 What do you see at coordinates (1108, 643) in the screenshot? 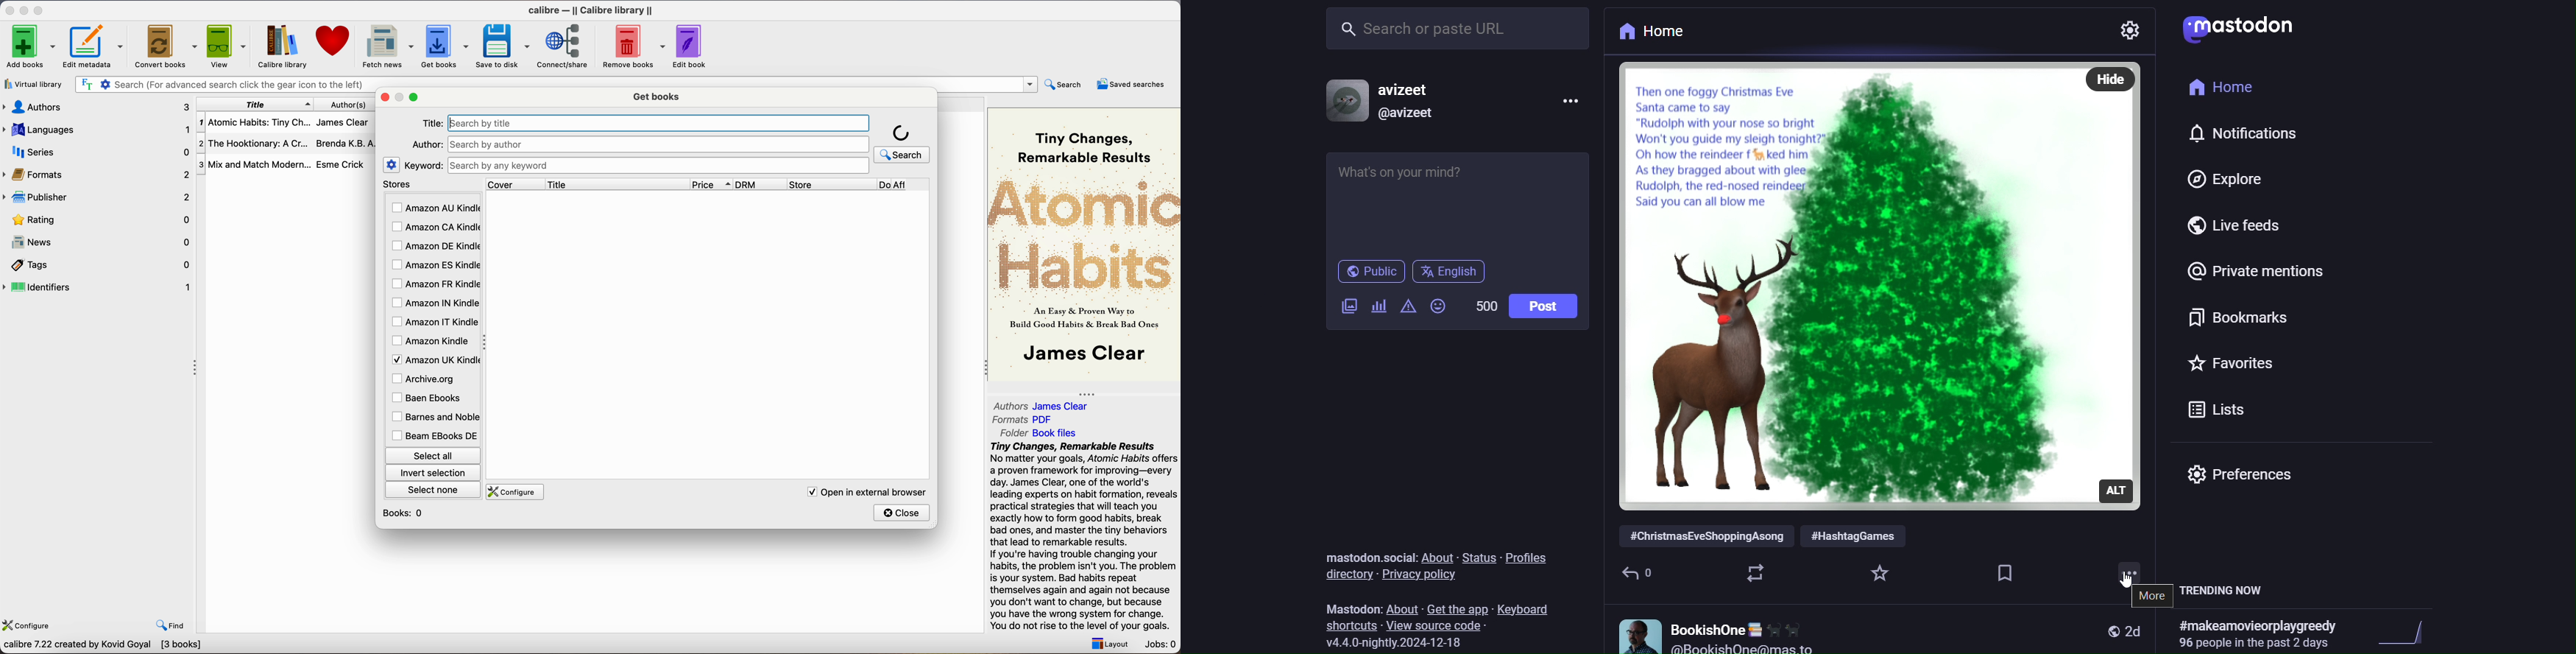
I see `layout` at bounding box center [1108, 643].